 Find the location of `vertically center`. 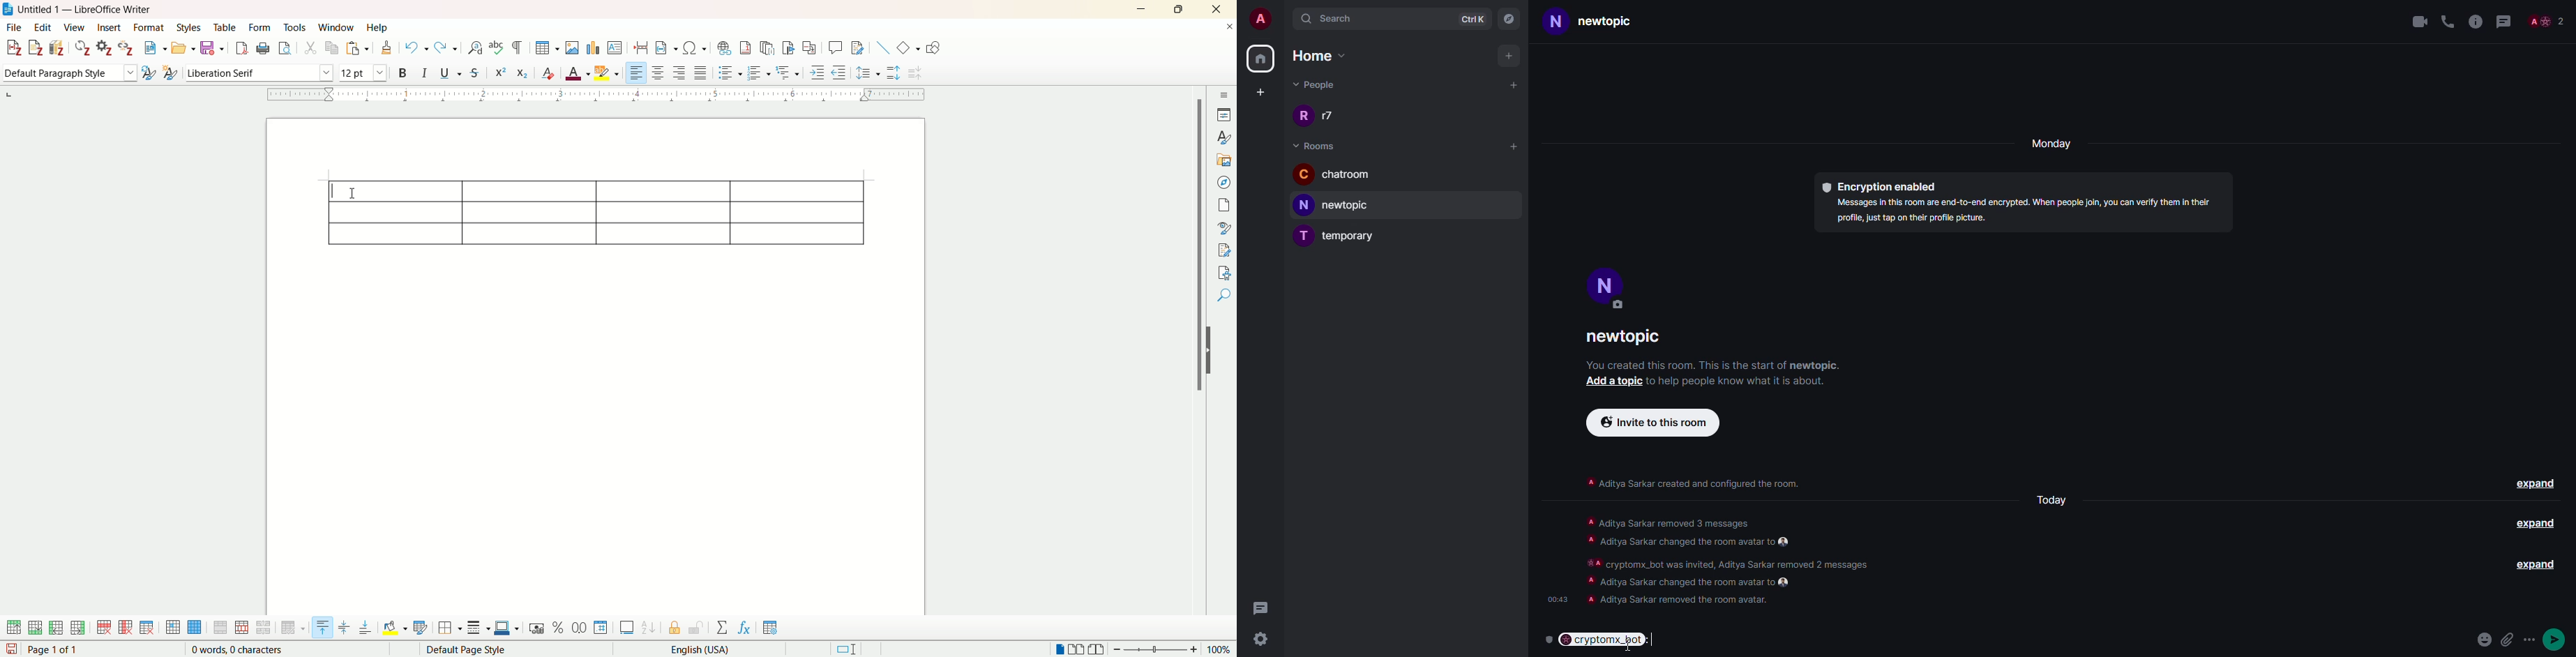

vertically center is located at coordinates (347, 627).